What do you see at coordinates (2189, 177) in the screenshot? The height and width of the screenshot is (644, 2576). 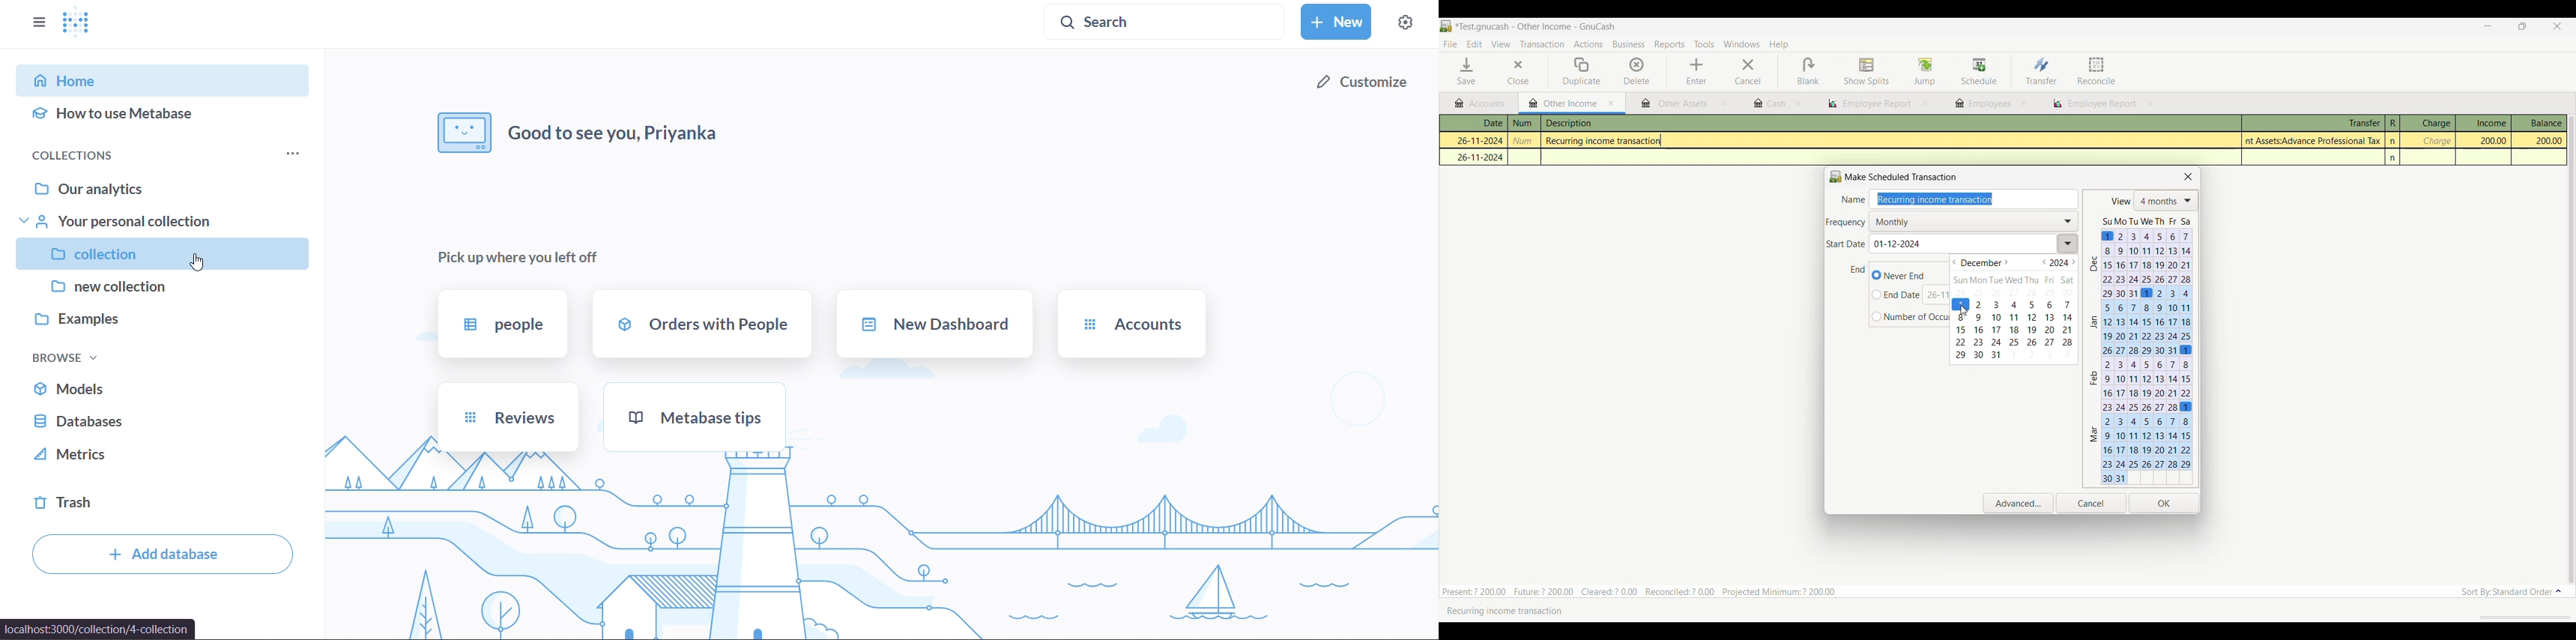 I see `Close scheduled ` at bounding box center [2189, 177].